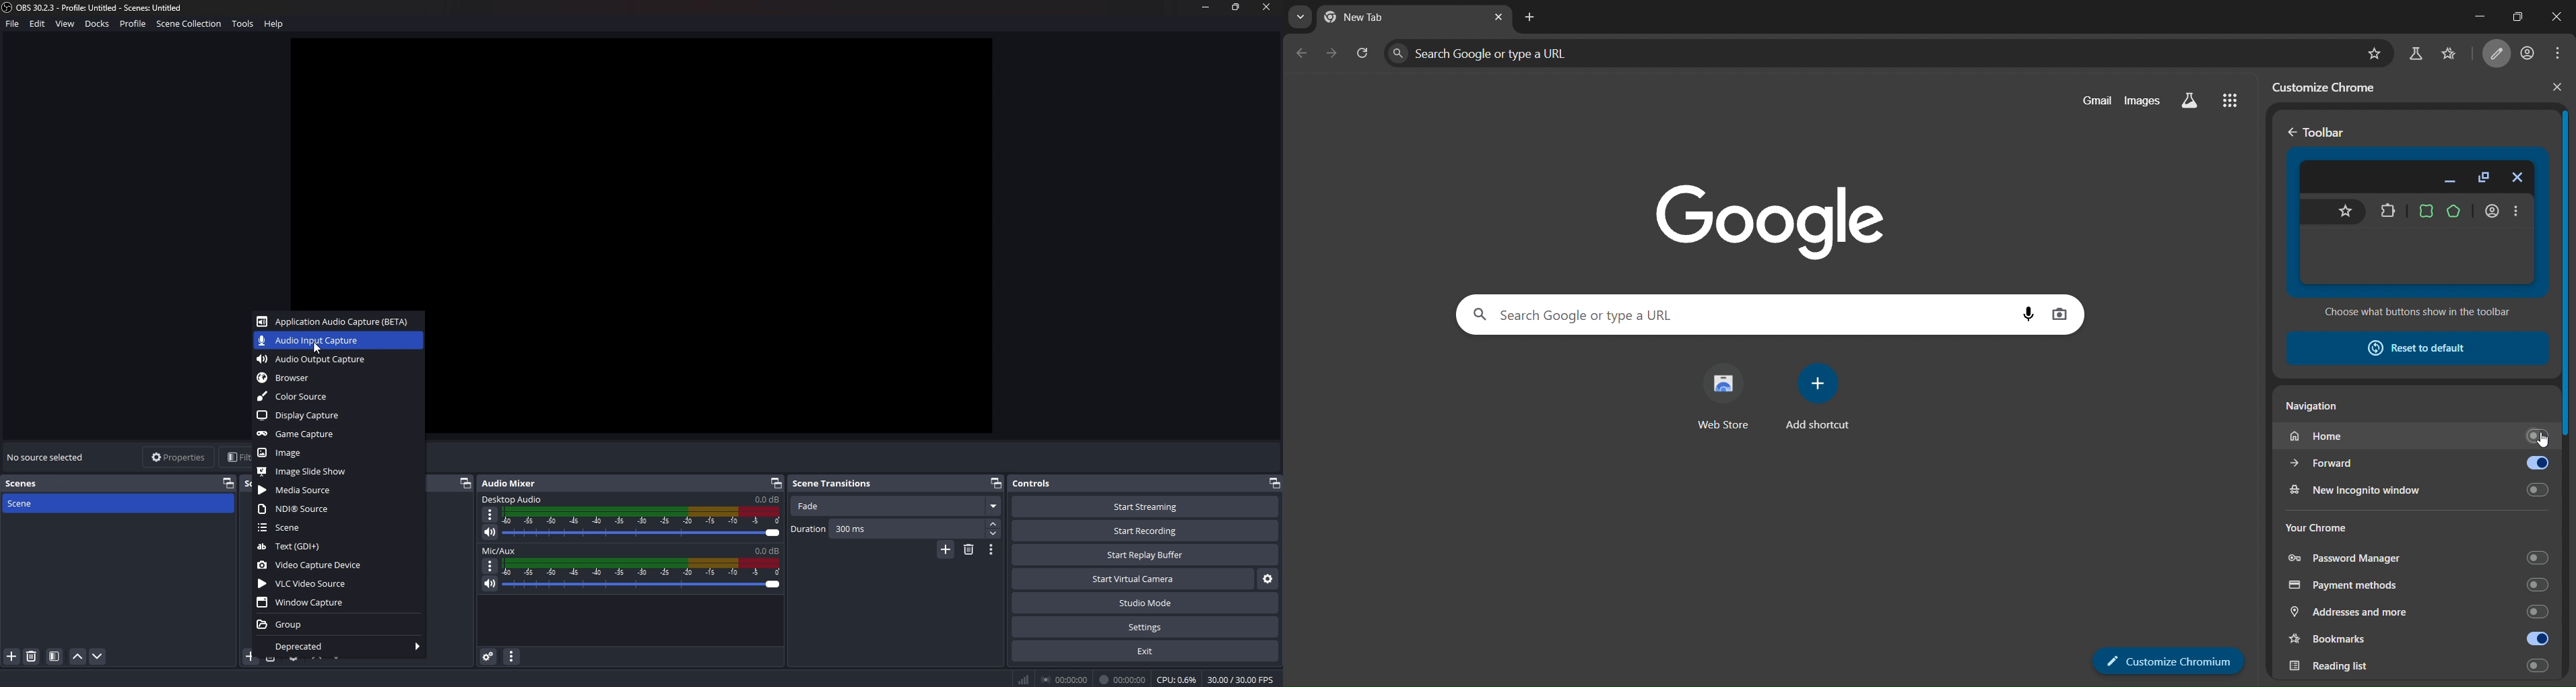 The image size is (2576, 700). I want to click on options, so click(490, 565).